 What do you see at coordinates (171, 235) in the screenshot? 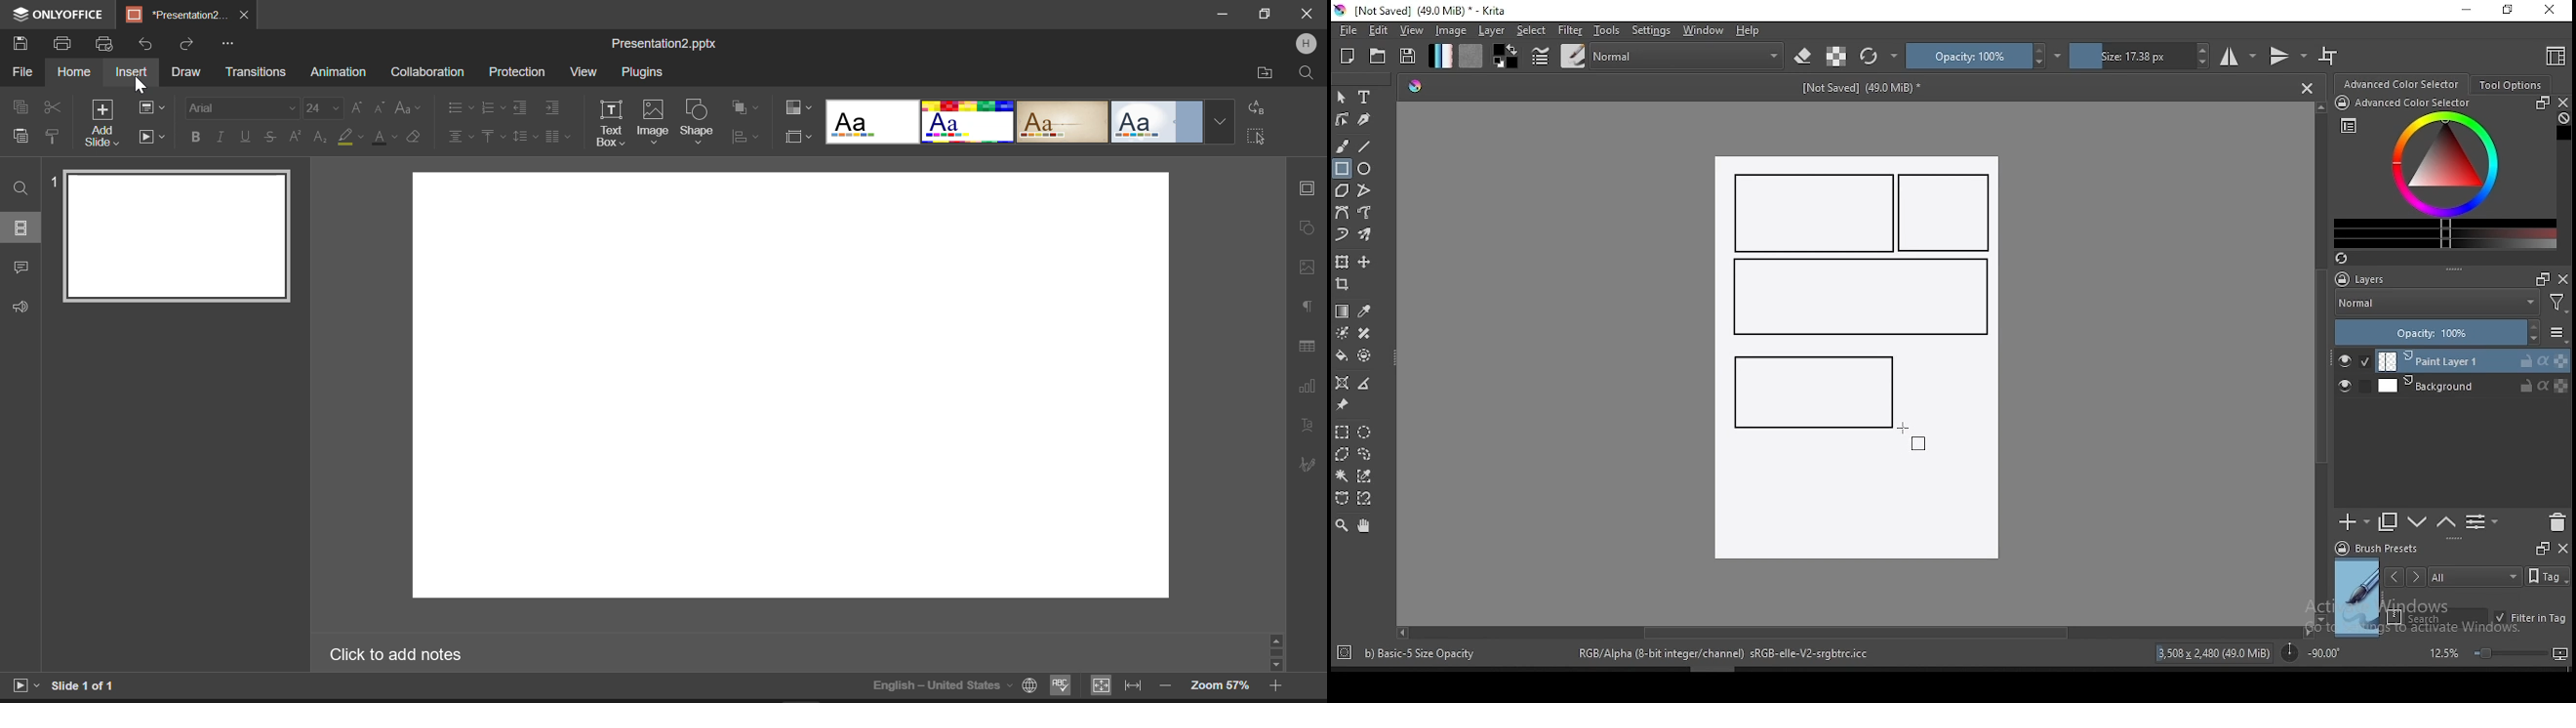
I see `Slide 1` at bounding box center [171, 235].